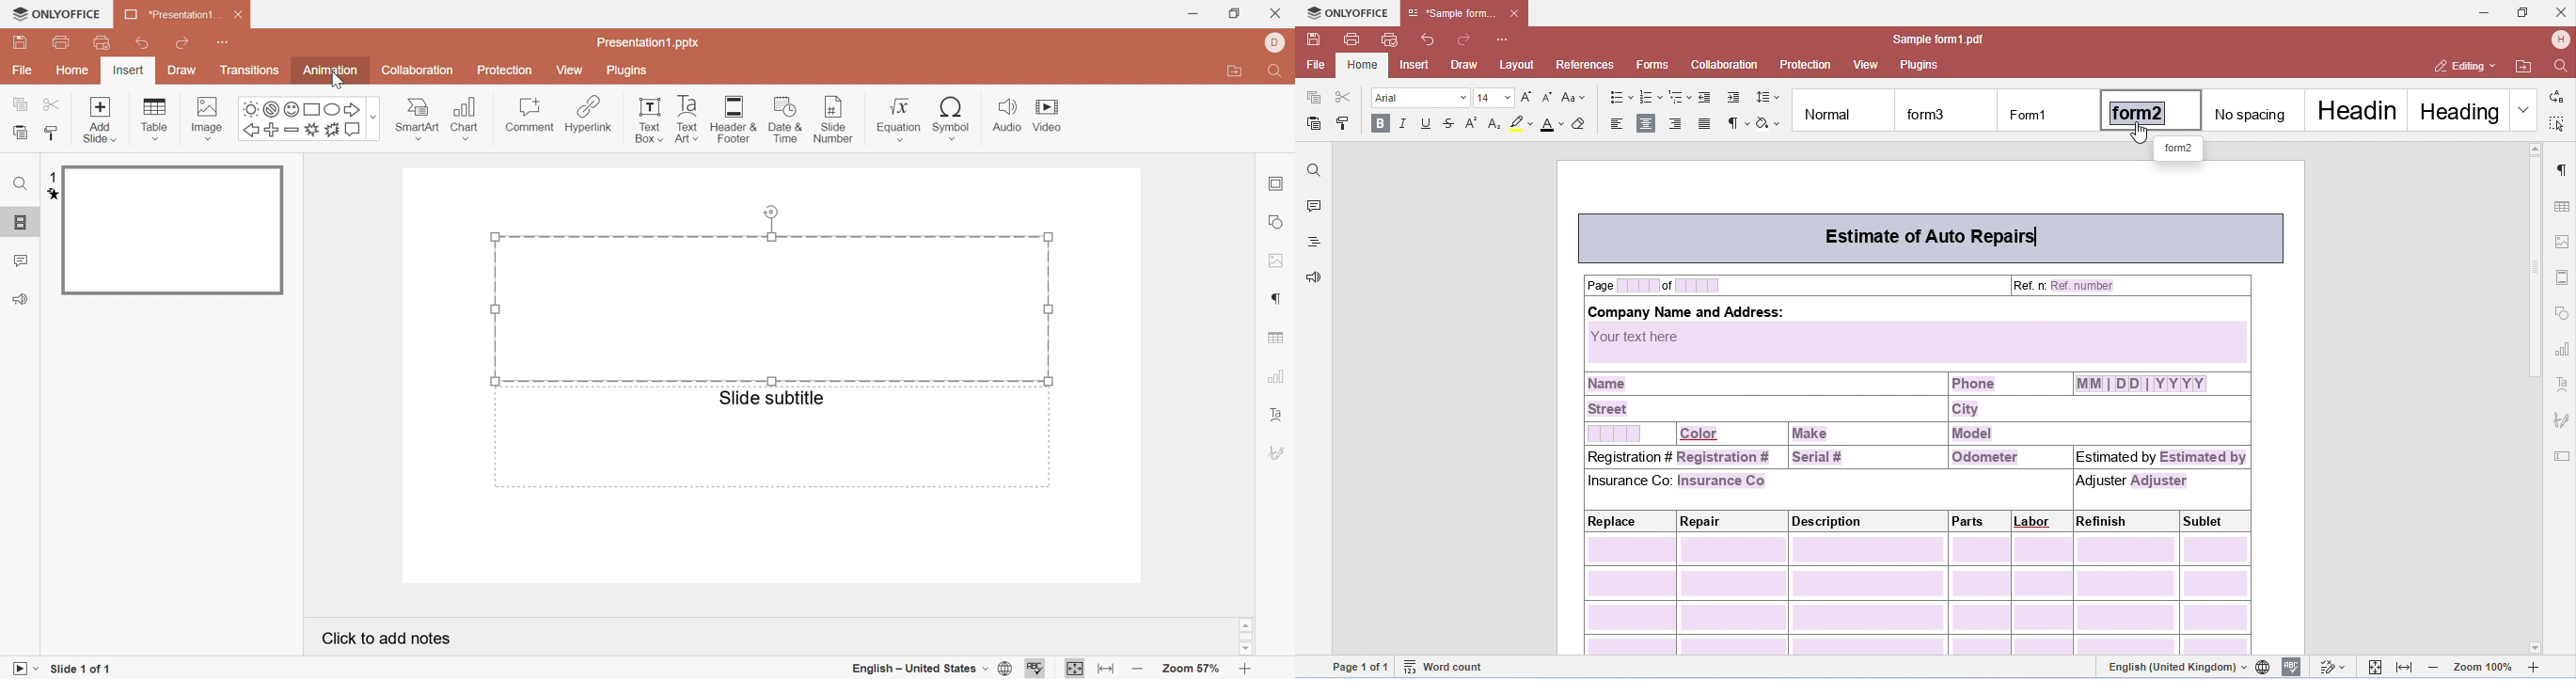  What do you see at coordinates (588, 113) in the screenshot?
I see `hyperlink` at bounding box center [588, 113].